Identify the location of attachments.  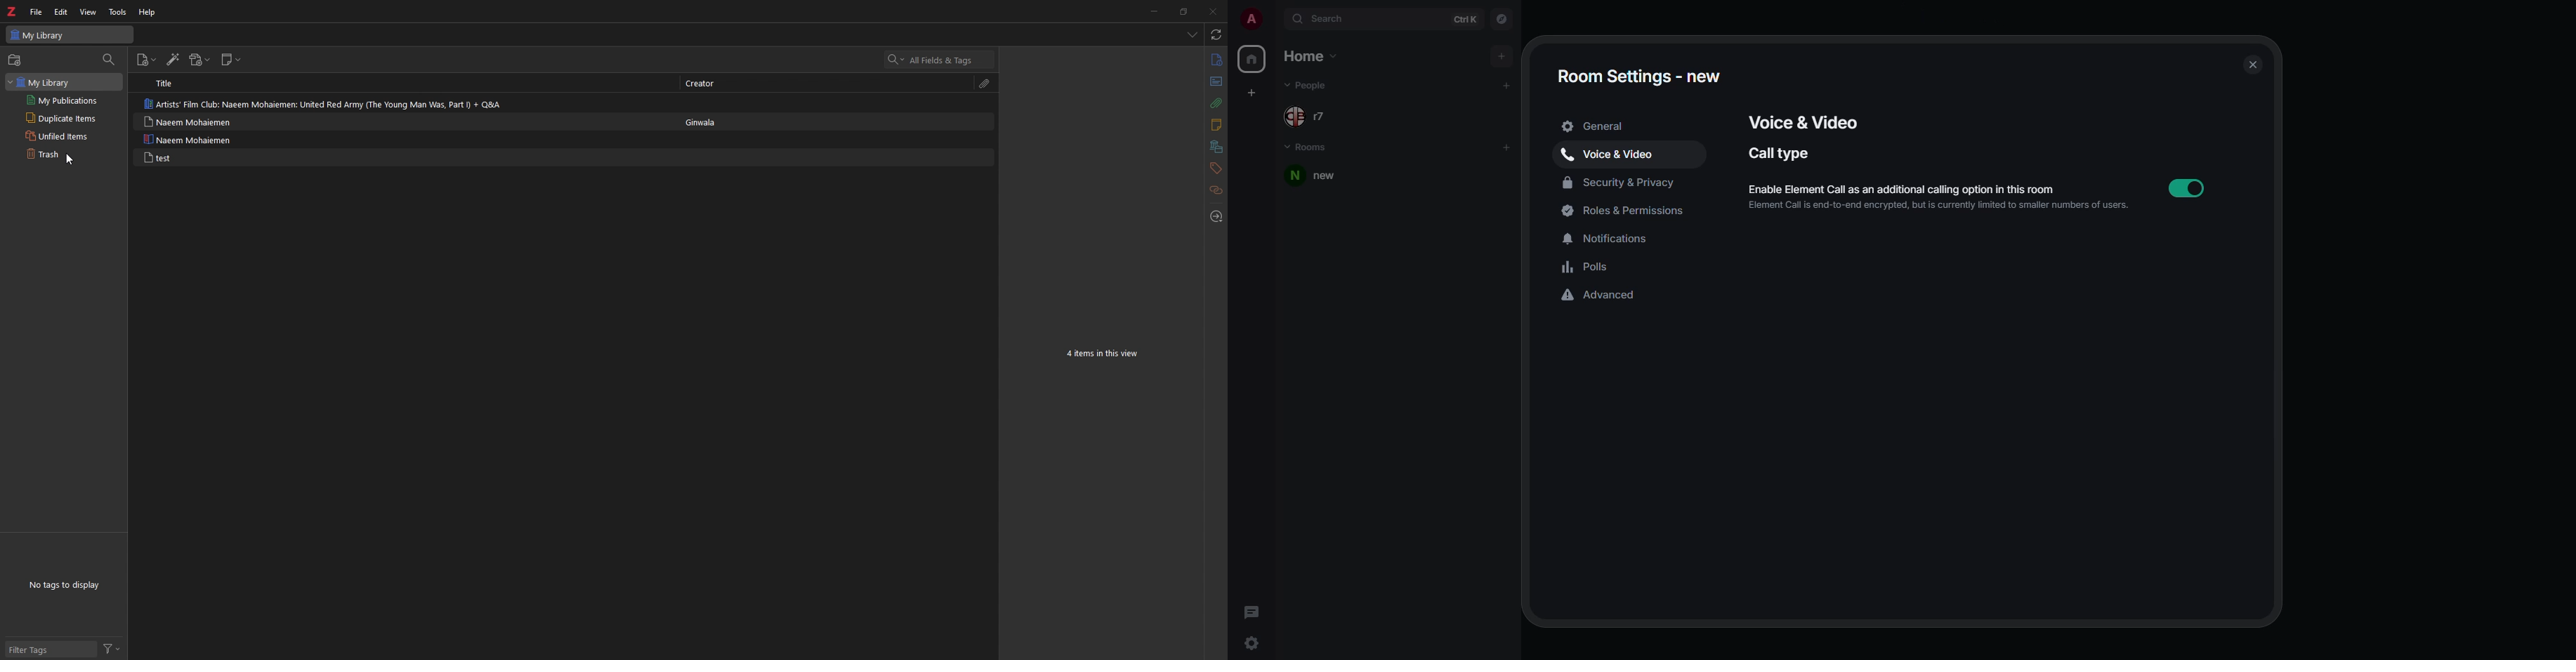
(986, 83).